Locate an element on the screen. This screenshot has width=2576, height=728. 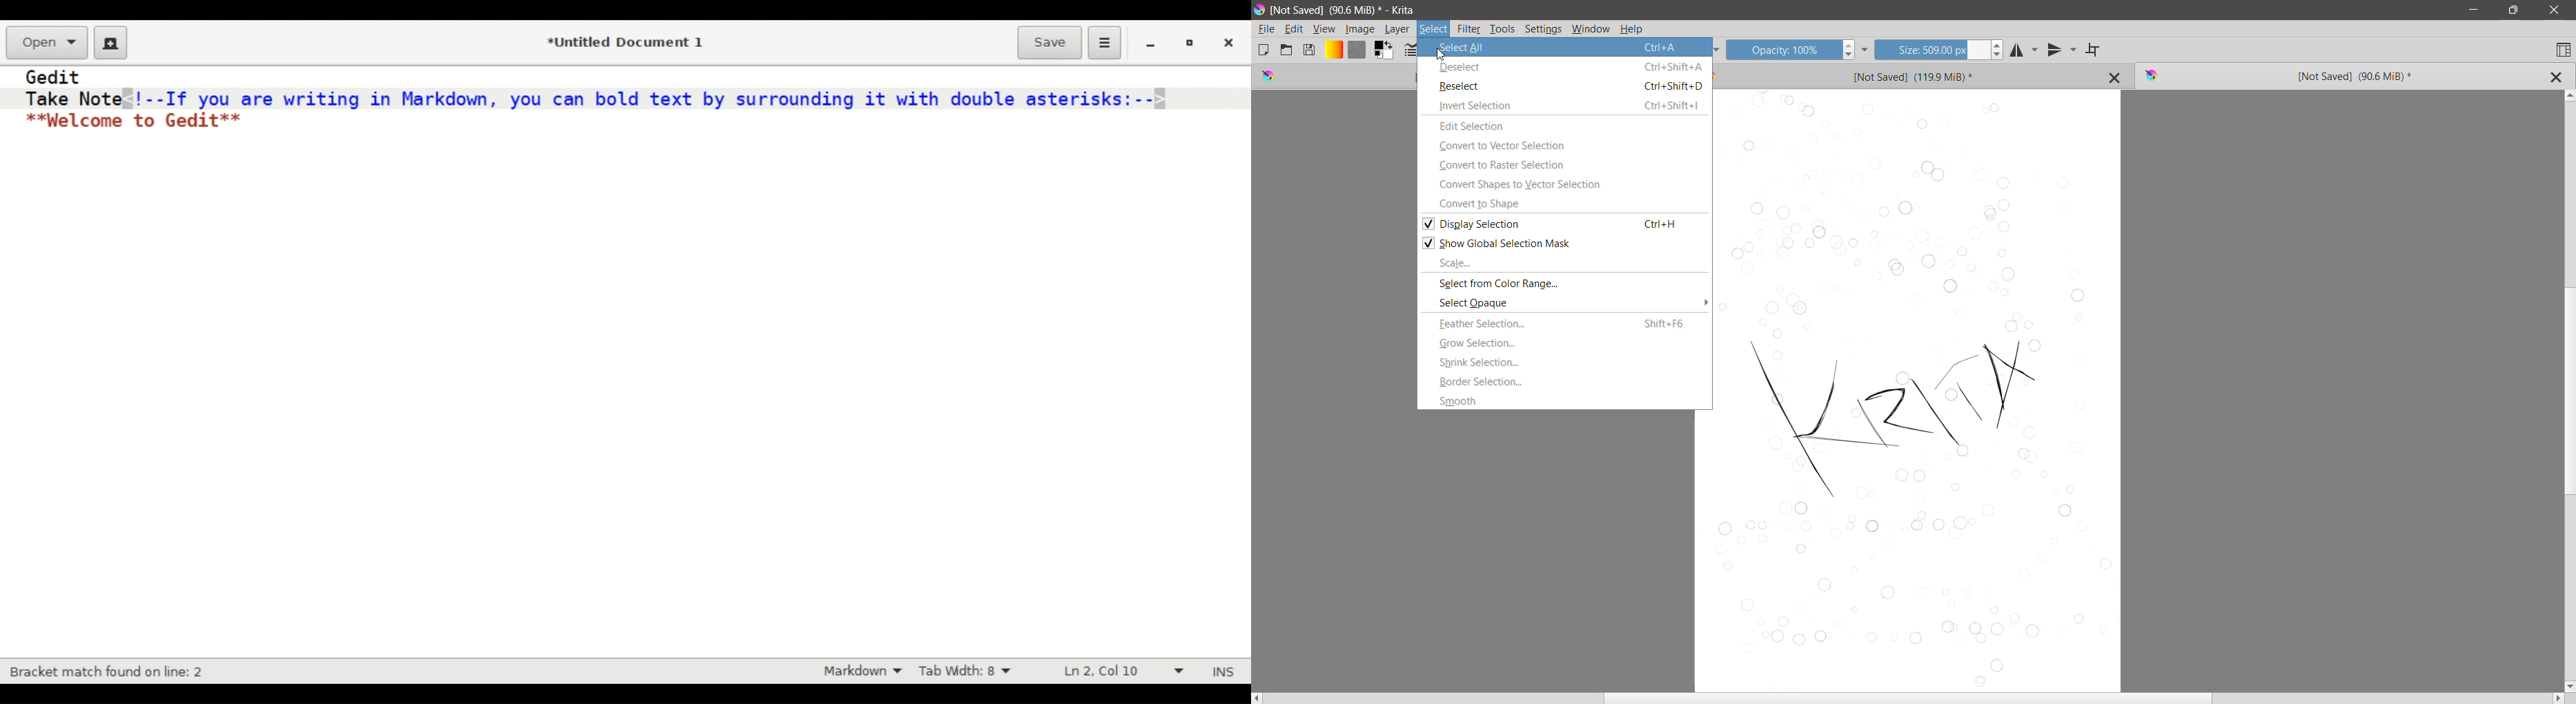
Fie Title, Size - Application Name is located at coordinates (1346, 10).